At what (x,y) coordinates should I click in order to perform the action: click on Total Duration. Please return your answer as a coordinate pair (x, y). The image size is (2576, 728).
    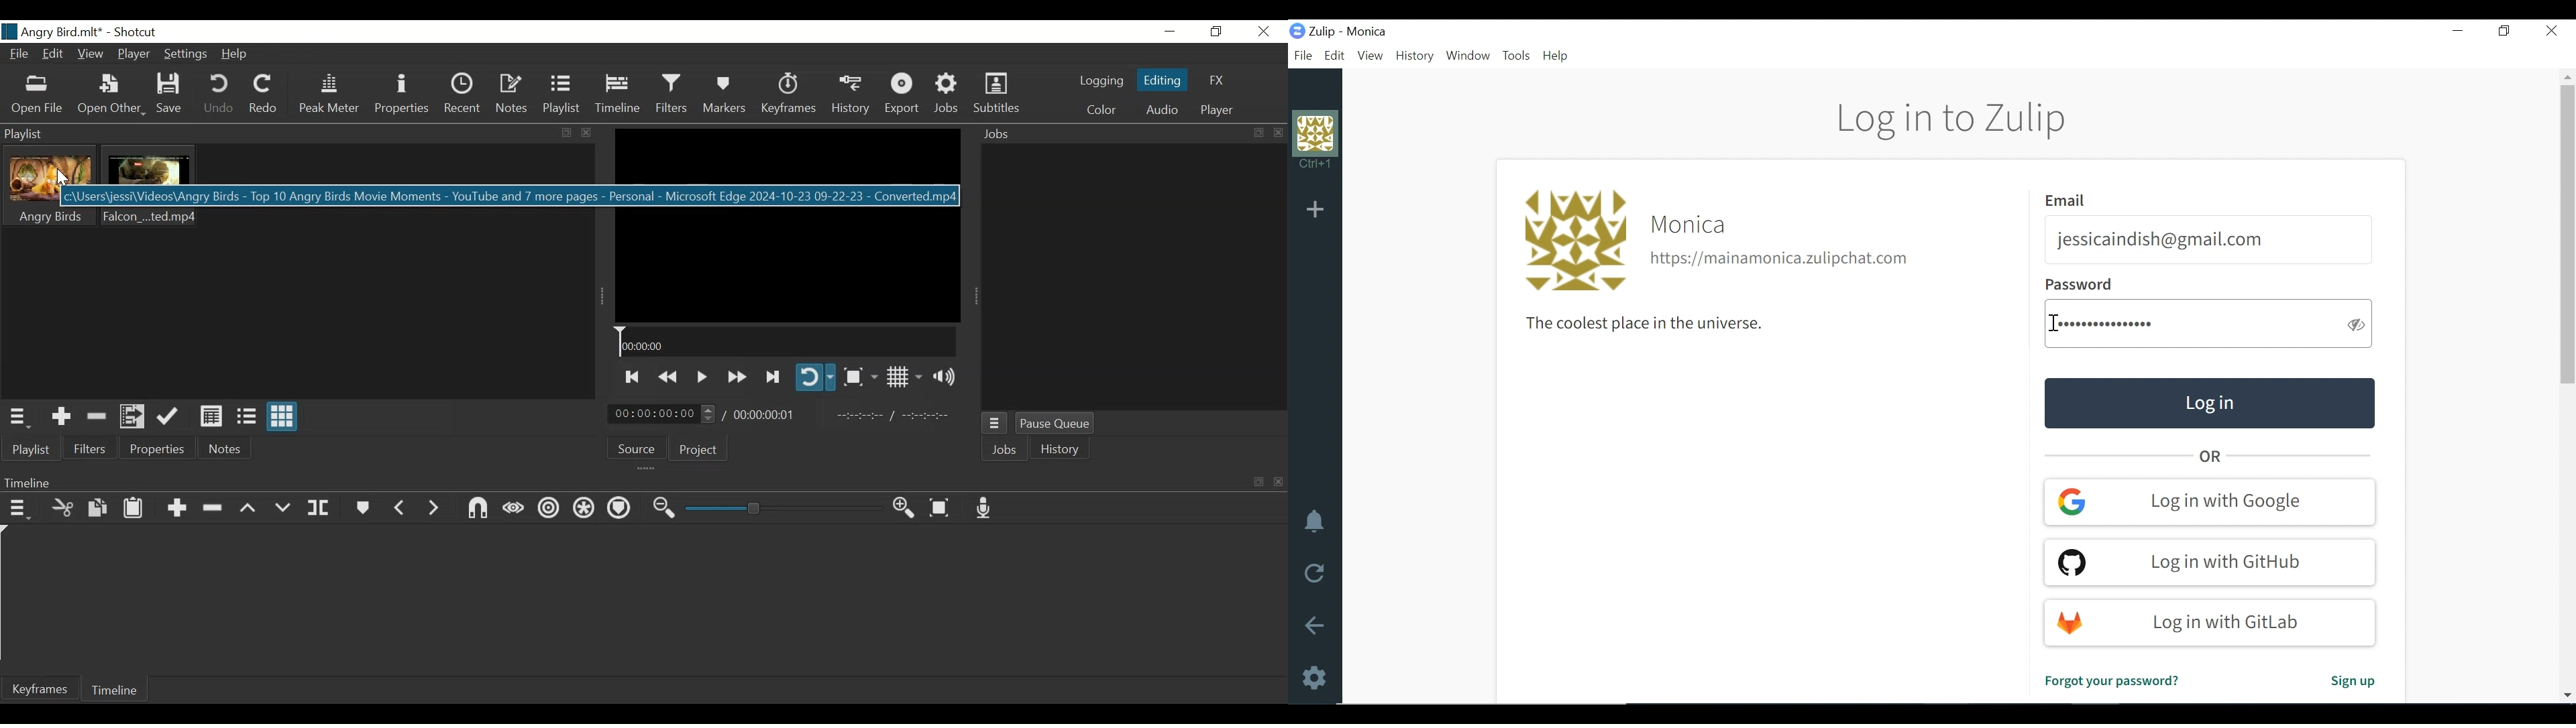
    Looking at the image, I should click on (769, 415).